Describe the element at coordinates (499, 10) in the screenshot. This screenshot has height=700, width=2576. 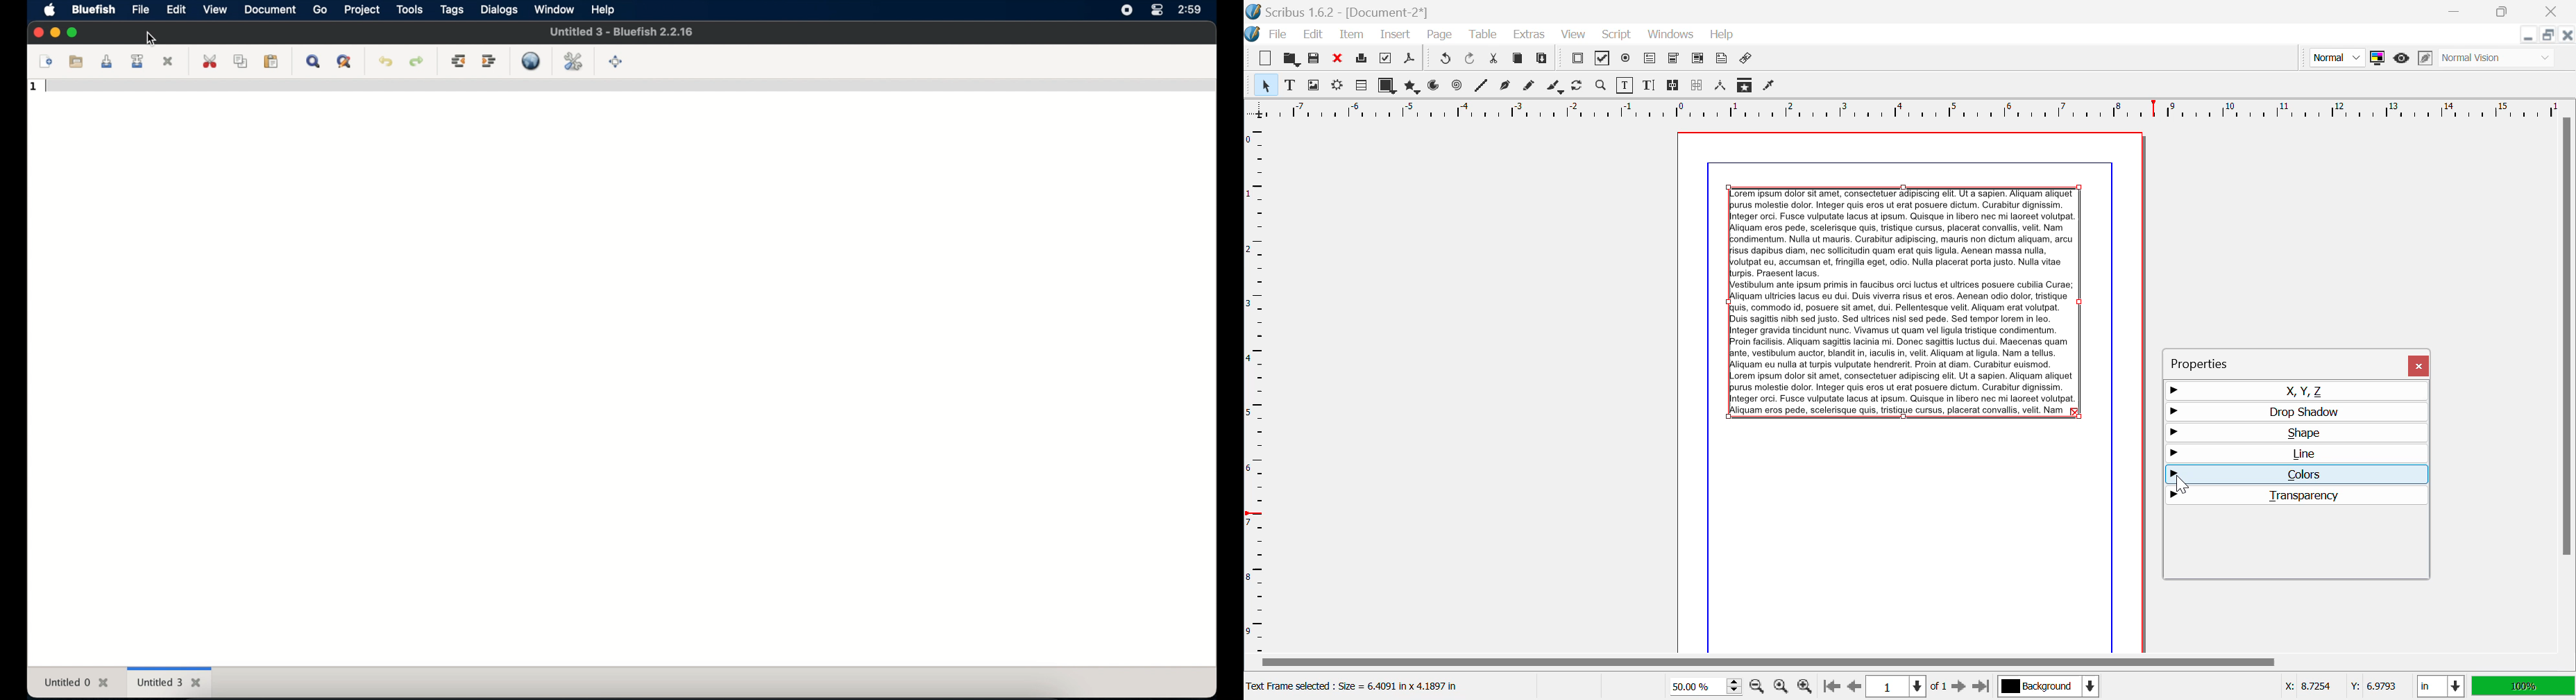
I see `dialogs` at that location.